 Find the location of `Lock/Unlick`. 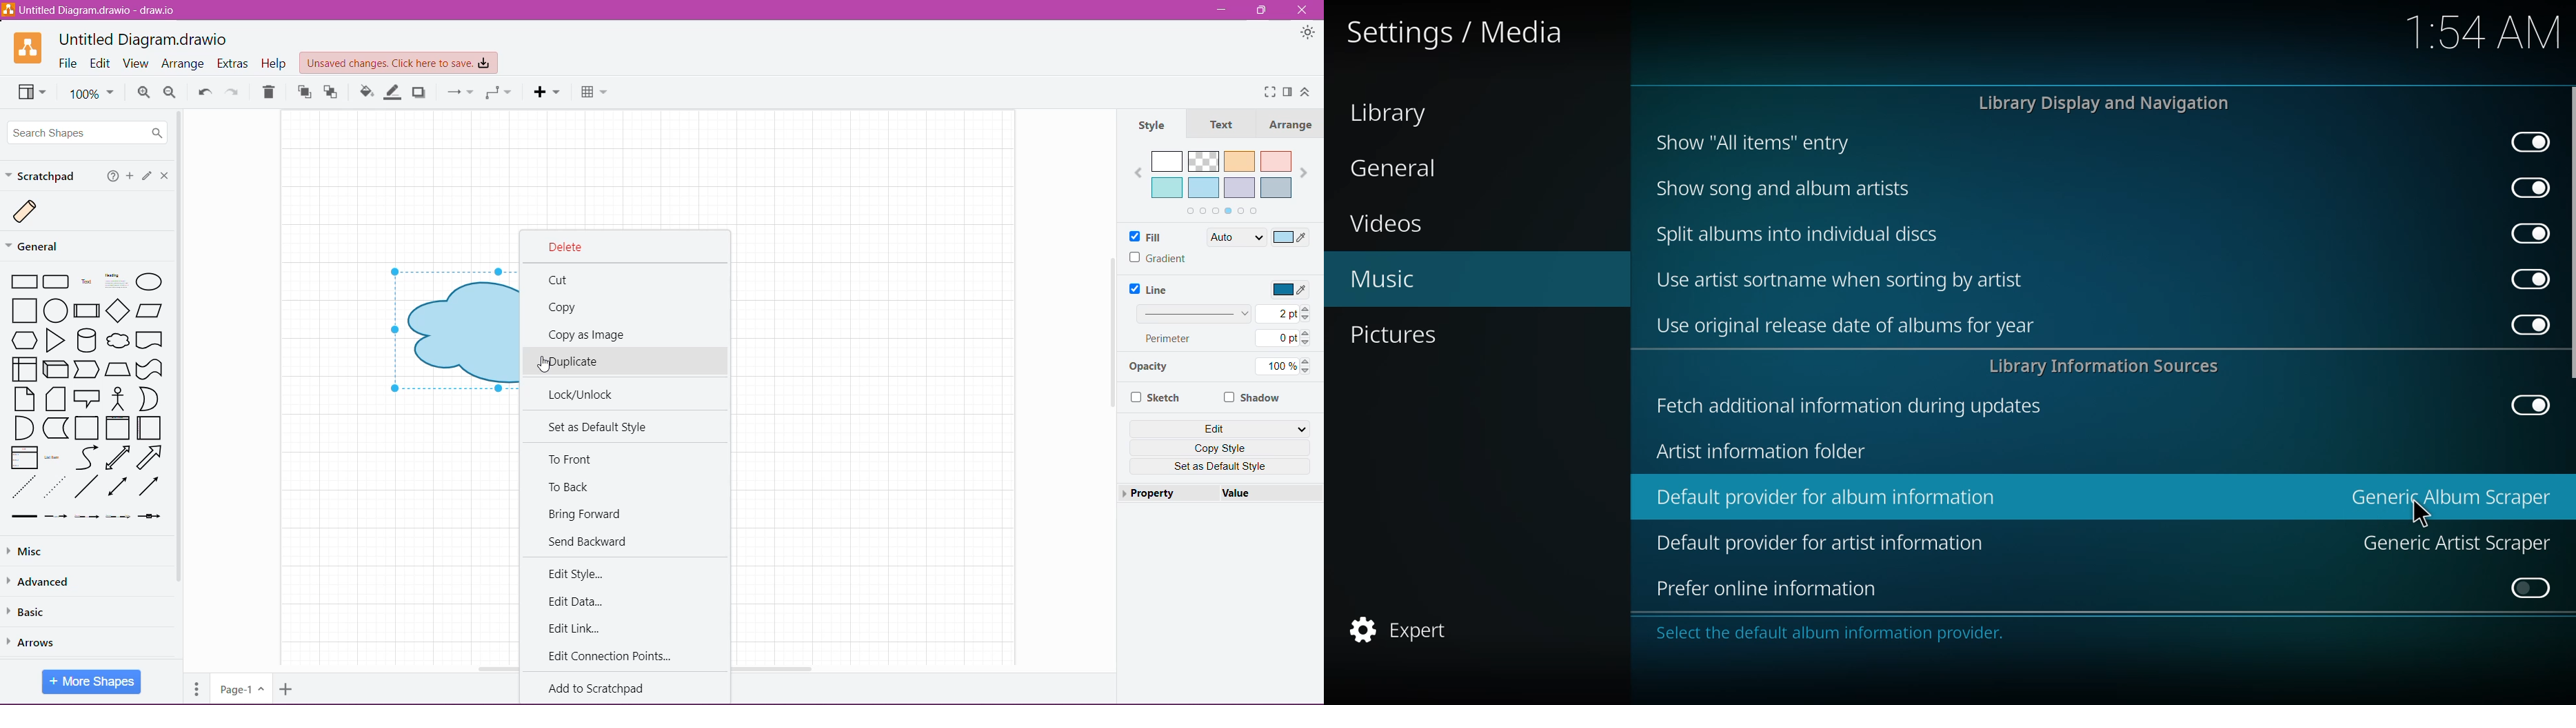

Lock/Unlick is located at coordinates (585, 394).